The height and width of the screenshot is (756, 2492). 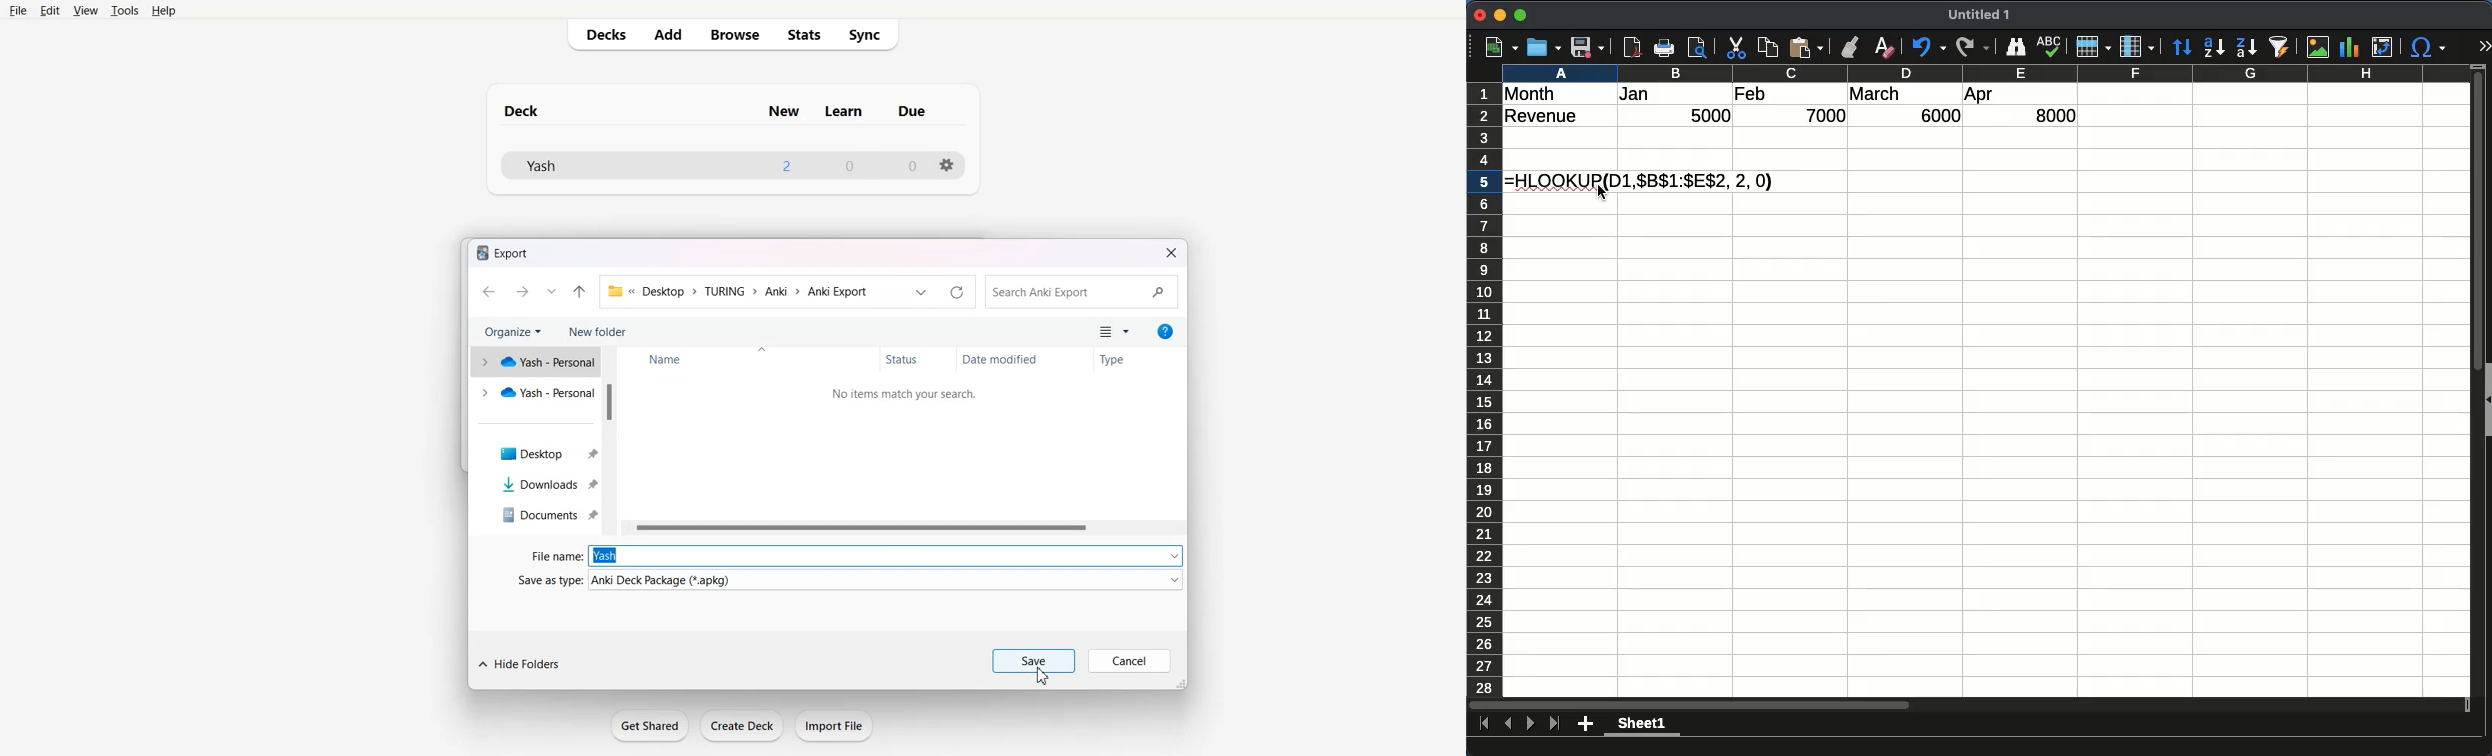 I want to click on Status, so click(x=911, y=360).